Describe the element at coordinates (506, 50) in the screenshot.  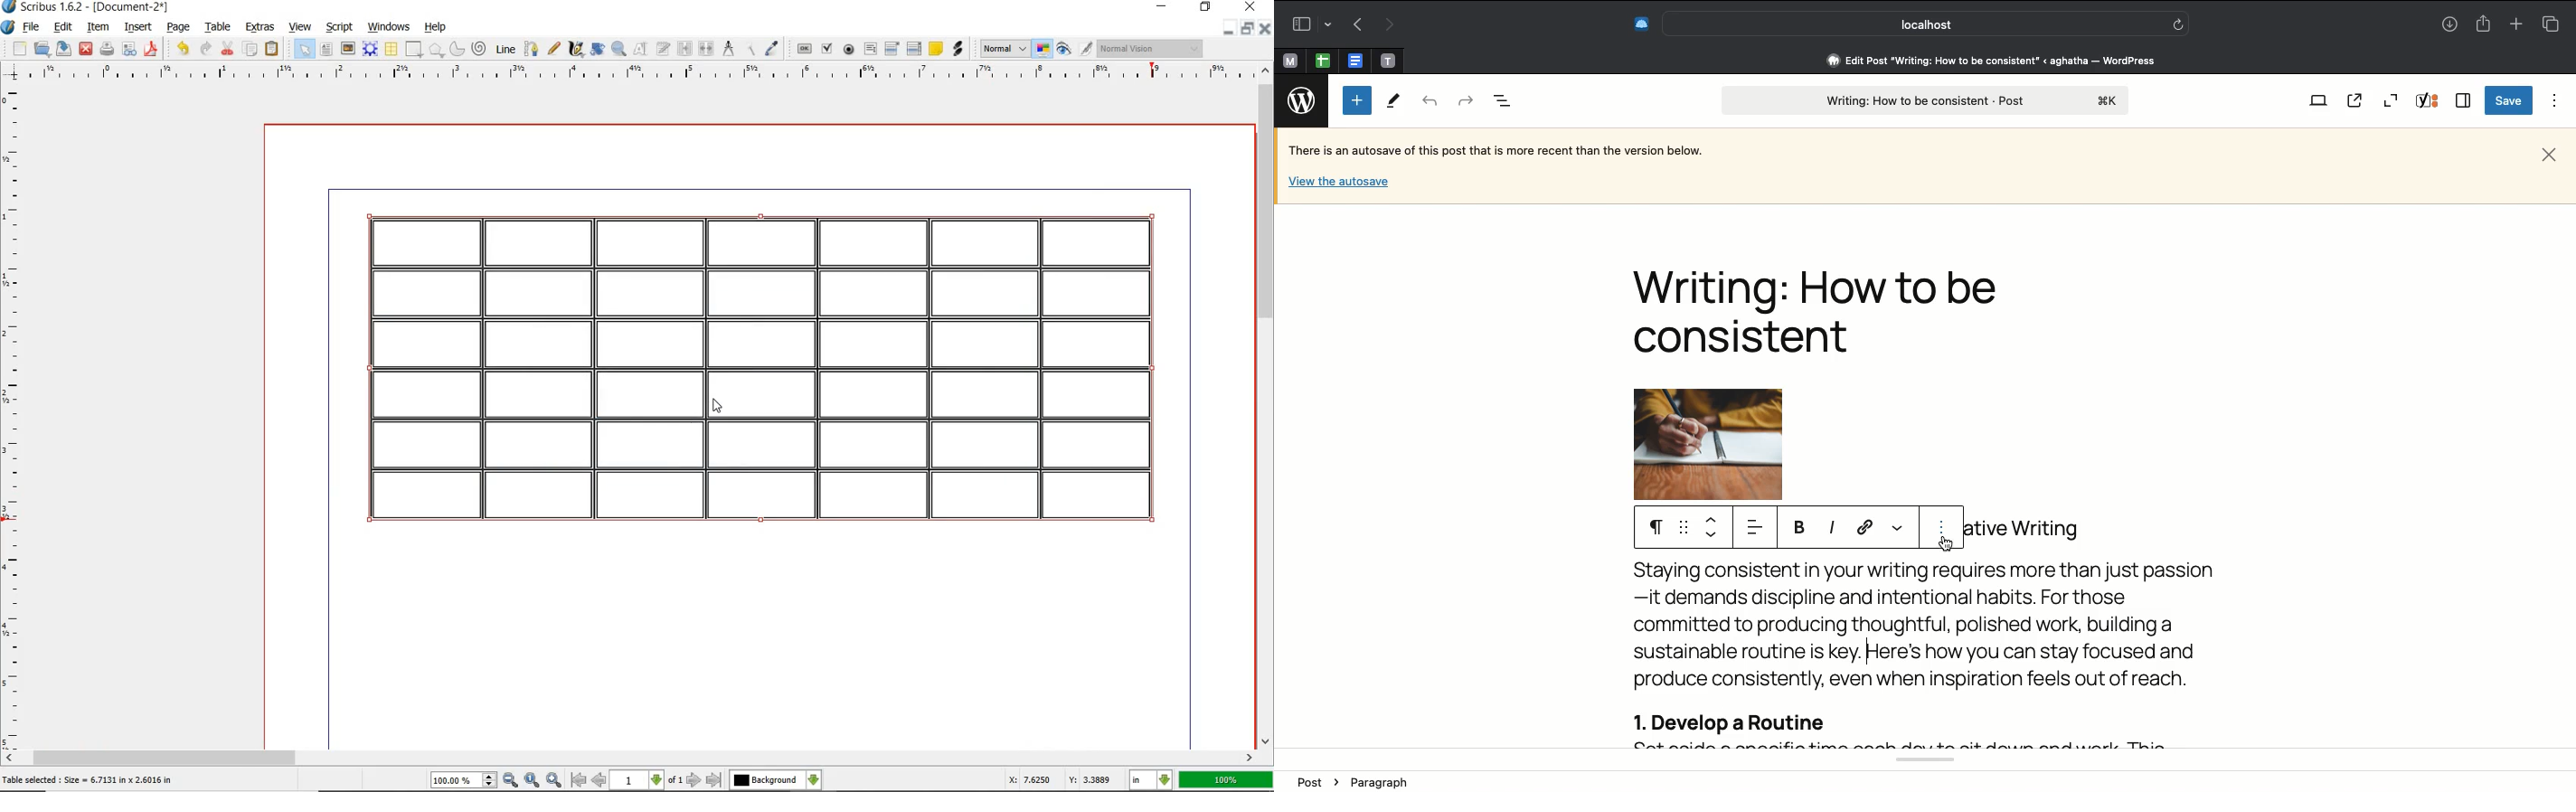
I see `line` at that location.